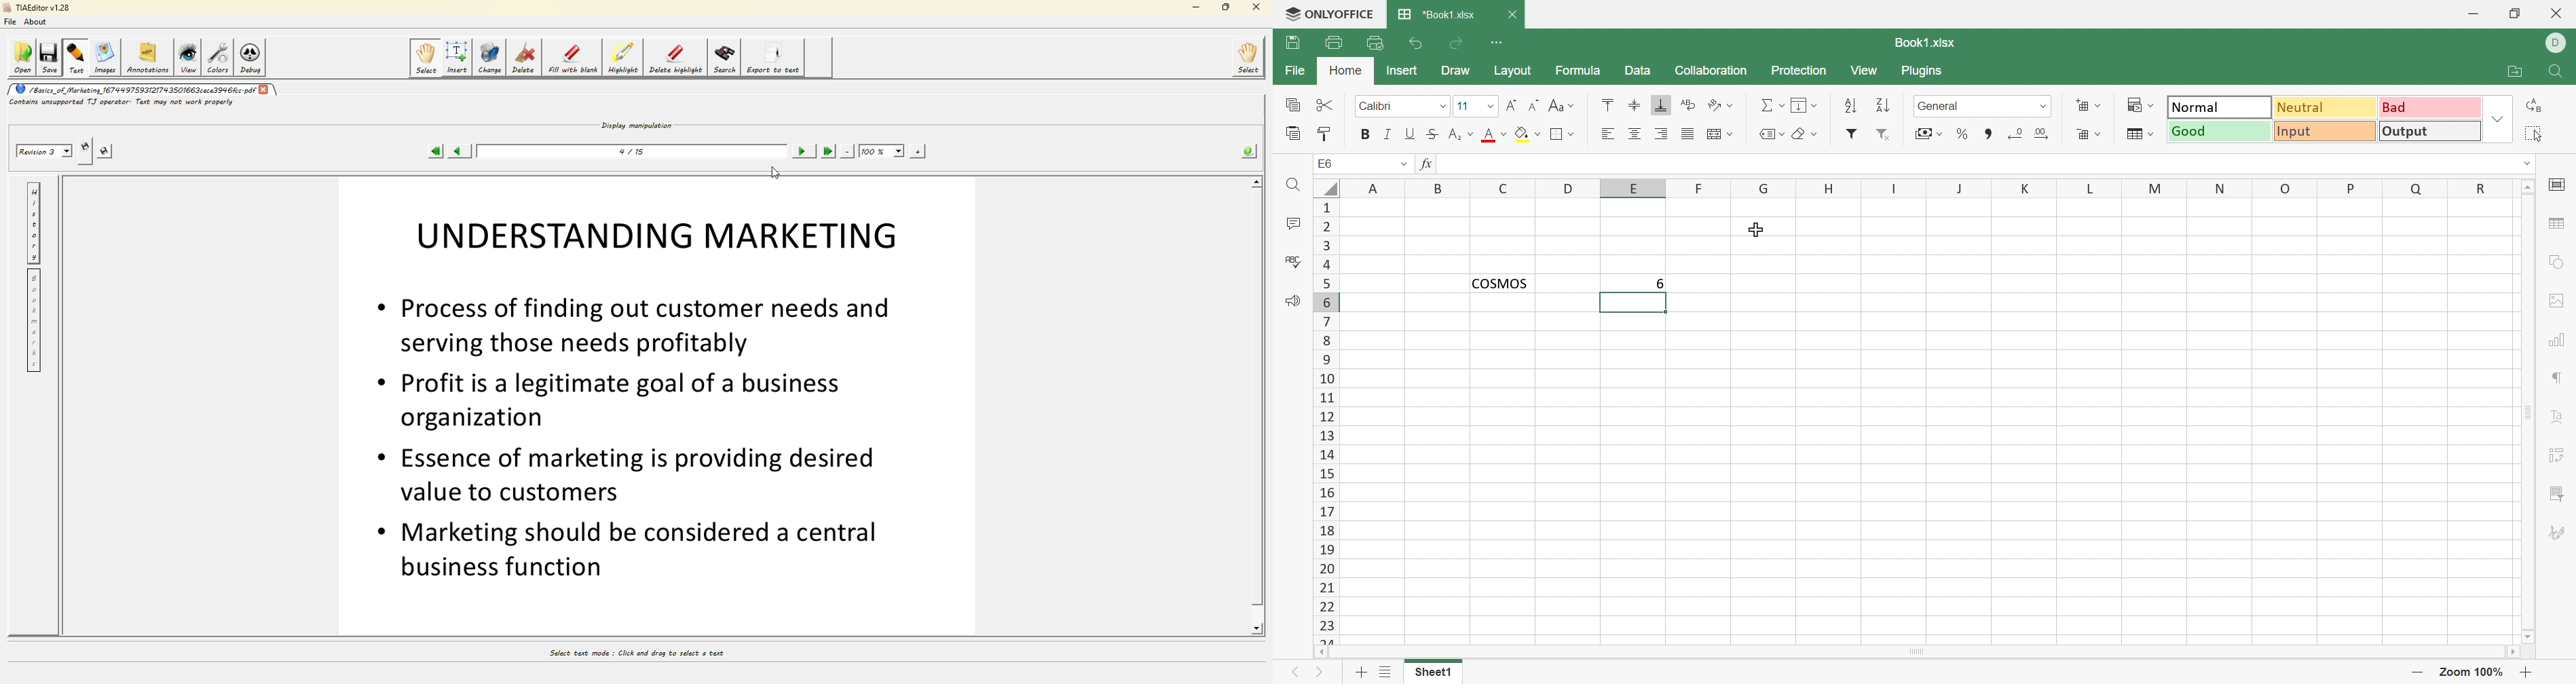 The height and width of the screenshot is (700, 2576). Describe the element at coordinates (2473, 14) in the screenshot. I see `Minimize` at that location.